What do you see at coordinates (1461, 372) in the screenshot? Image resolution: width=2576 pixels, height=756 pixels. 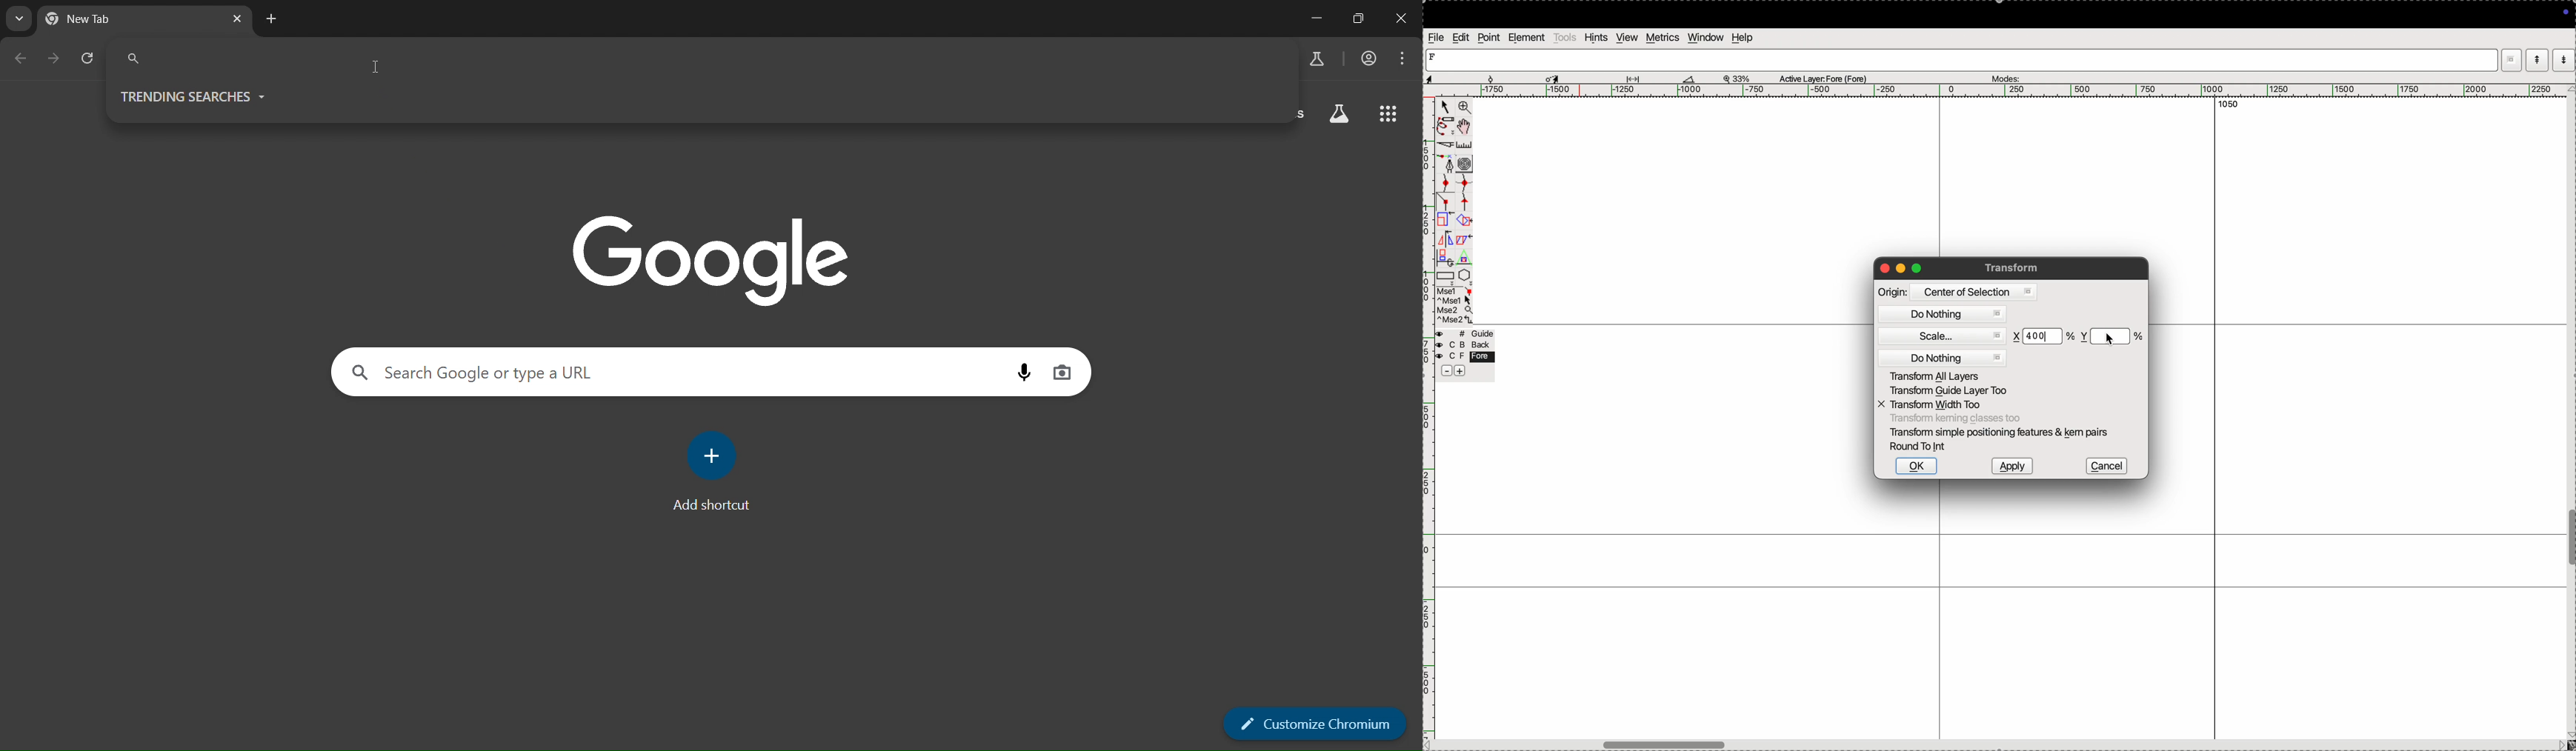 I see `add` at bounding box center [1461, 372].